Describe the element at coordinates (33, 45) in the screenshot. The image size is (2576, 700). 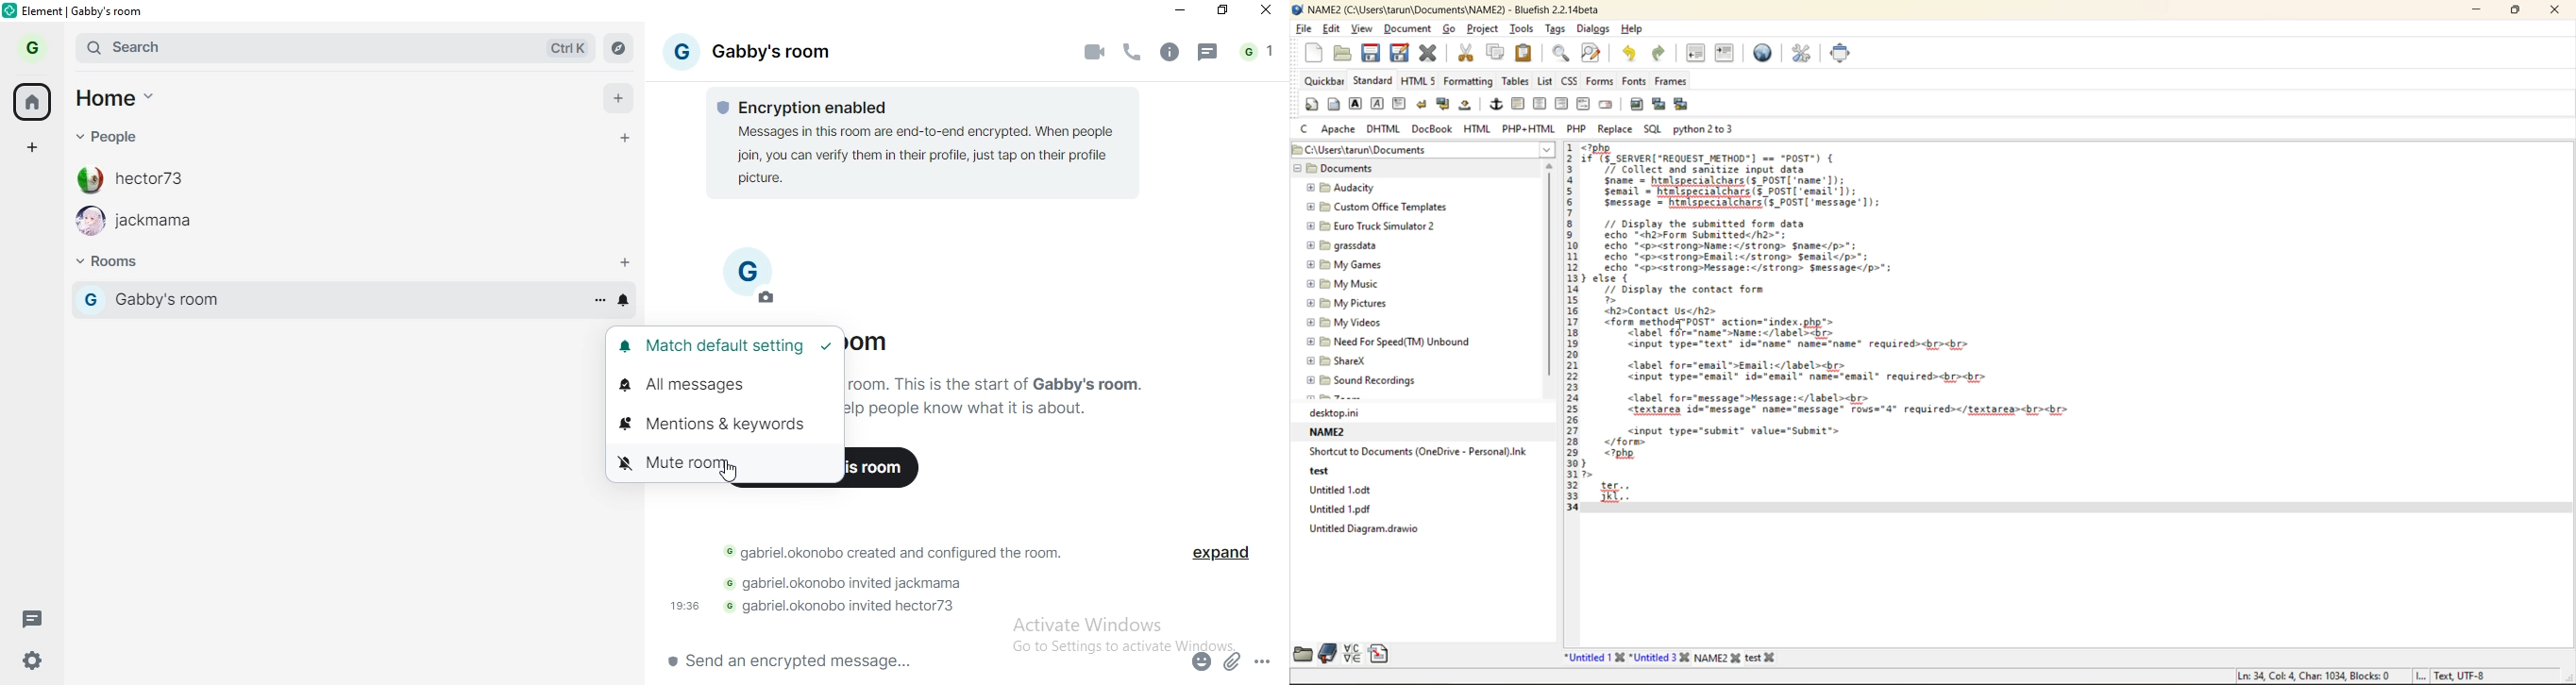
I see `profile` at that location.